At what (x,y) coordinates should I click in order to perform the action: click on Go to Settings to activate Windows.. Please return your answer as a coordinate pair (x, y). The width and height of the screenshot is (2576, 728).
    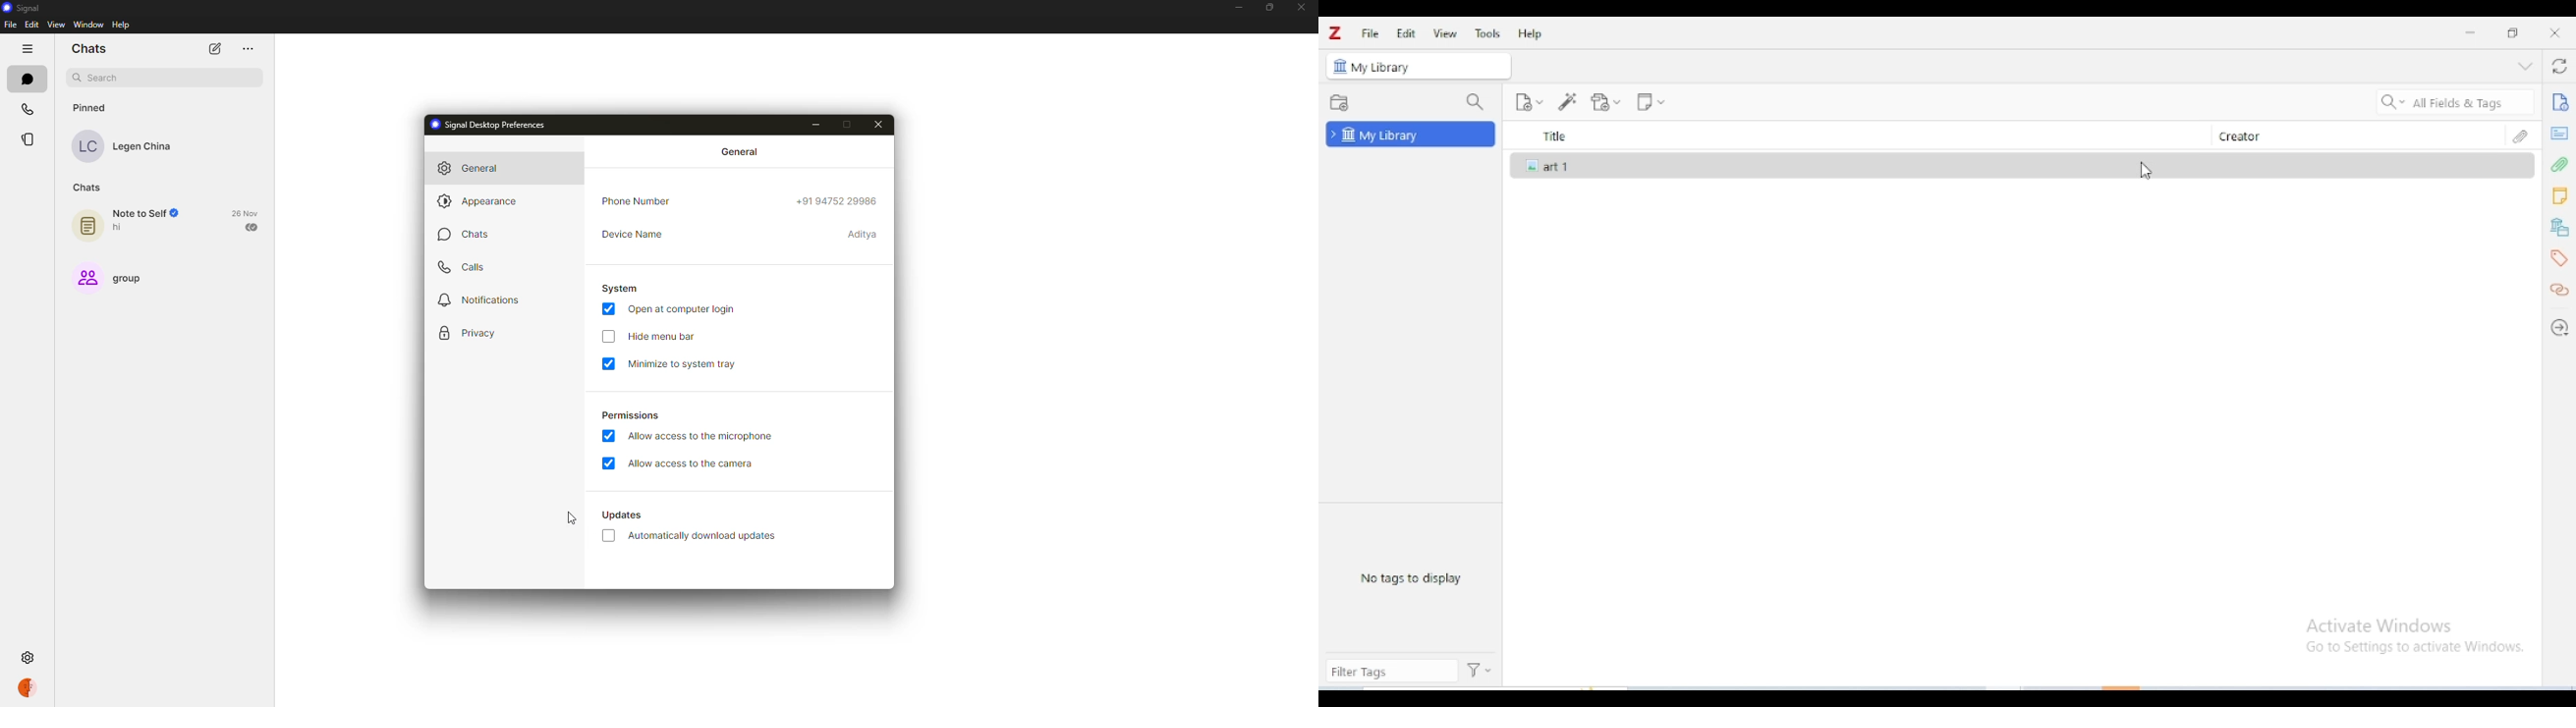
    Looking at the image, I should click on (2418, 648).